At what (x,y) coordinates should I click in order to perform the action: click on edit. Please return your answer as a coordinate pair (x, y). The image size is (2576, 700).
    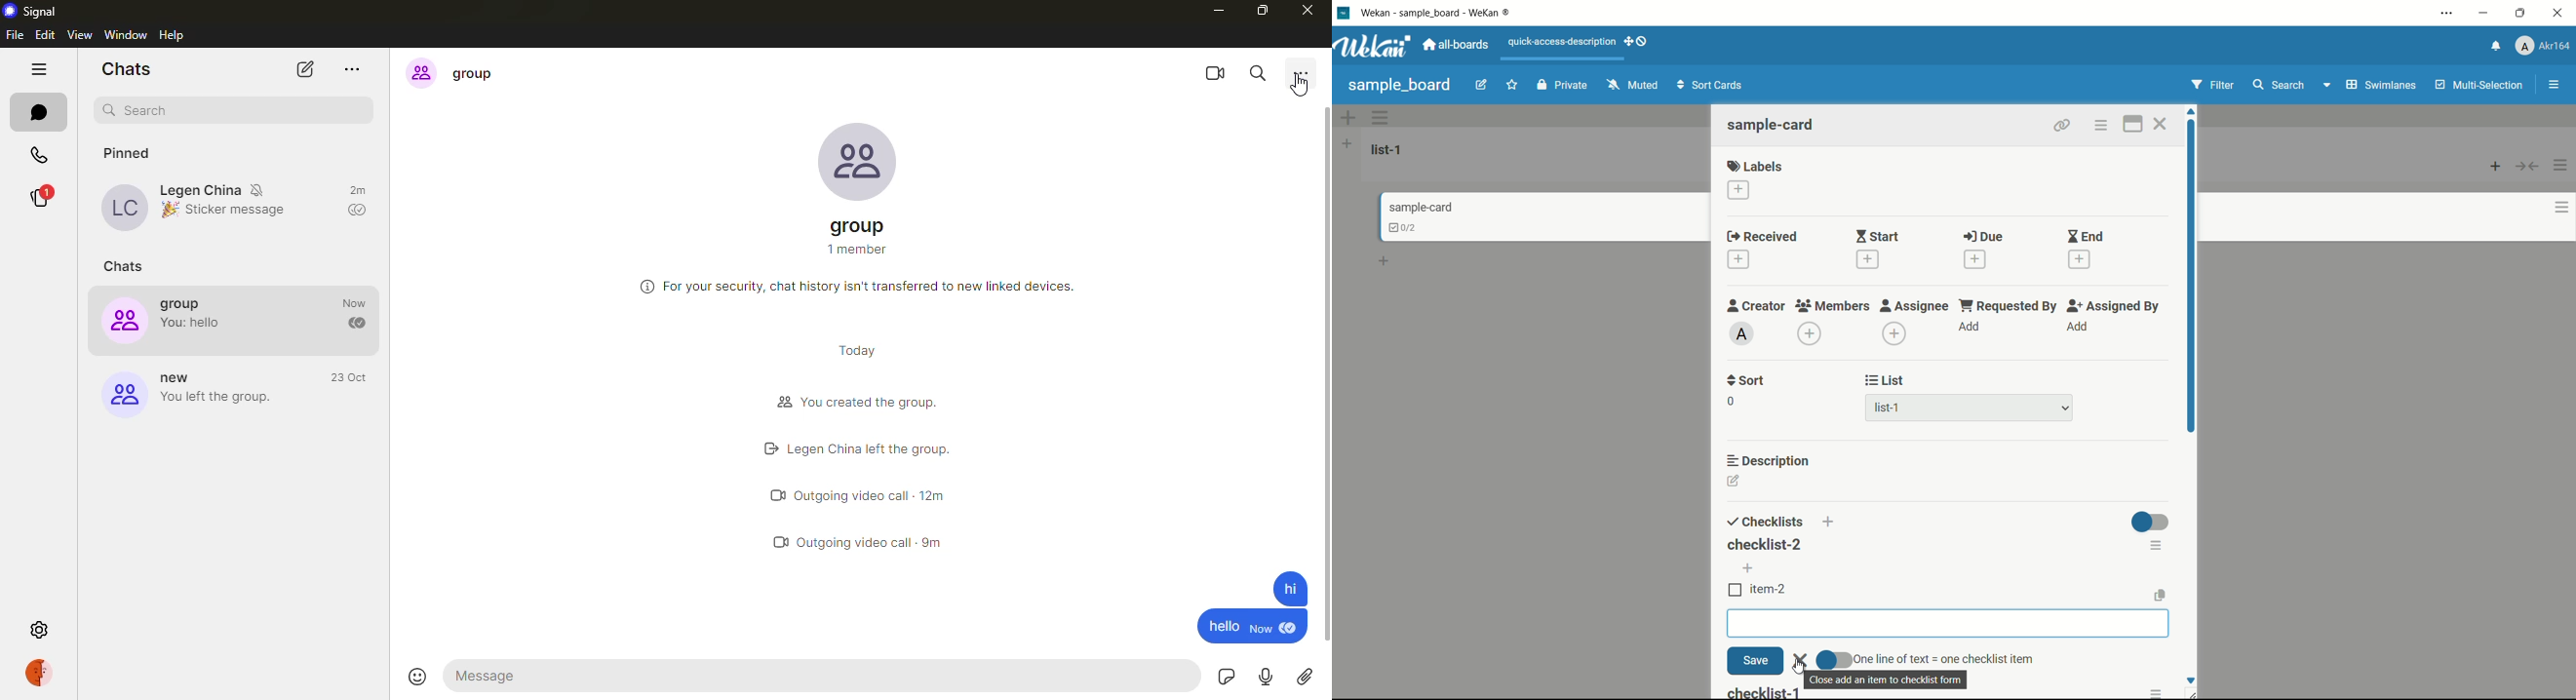
    Looking at the image, I should click on (1482, 86).